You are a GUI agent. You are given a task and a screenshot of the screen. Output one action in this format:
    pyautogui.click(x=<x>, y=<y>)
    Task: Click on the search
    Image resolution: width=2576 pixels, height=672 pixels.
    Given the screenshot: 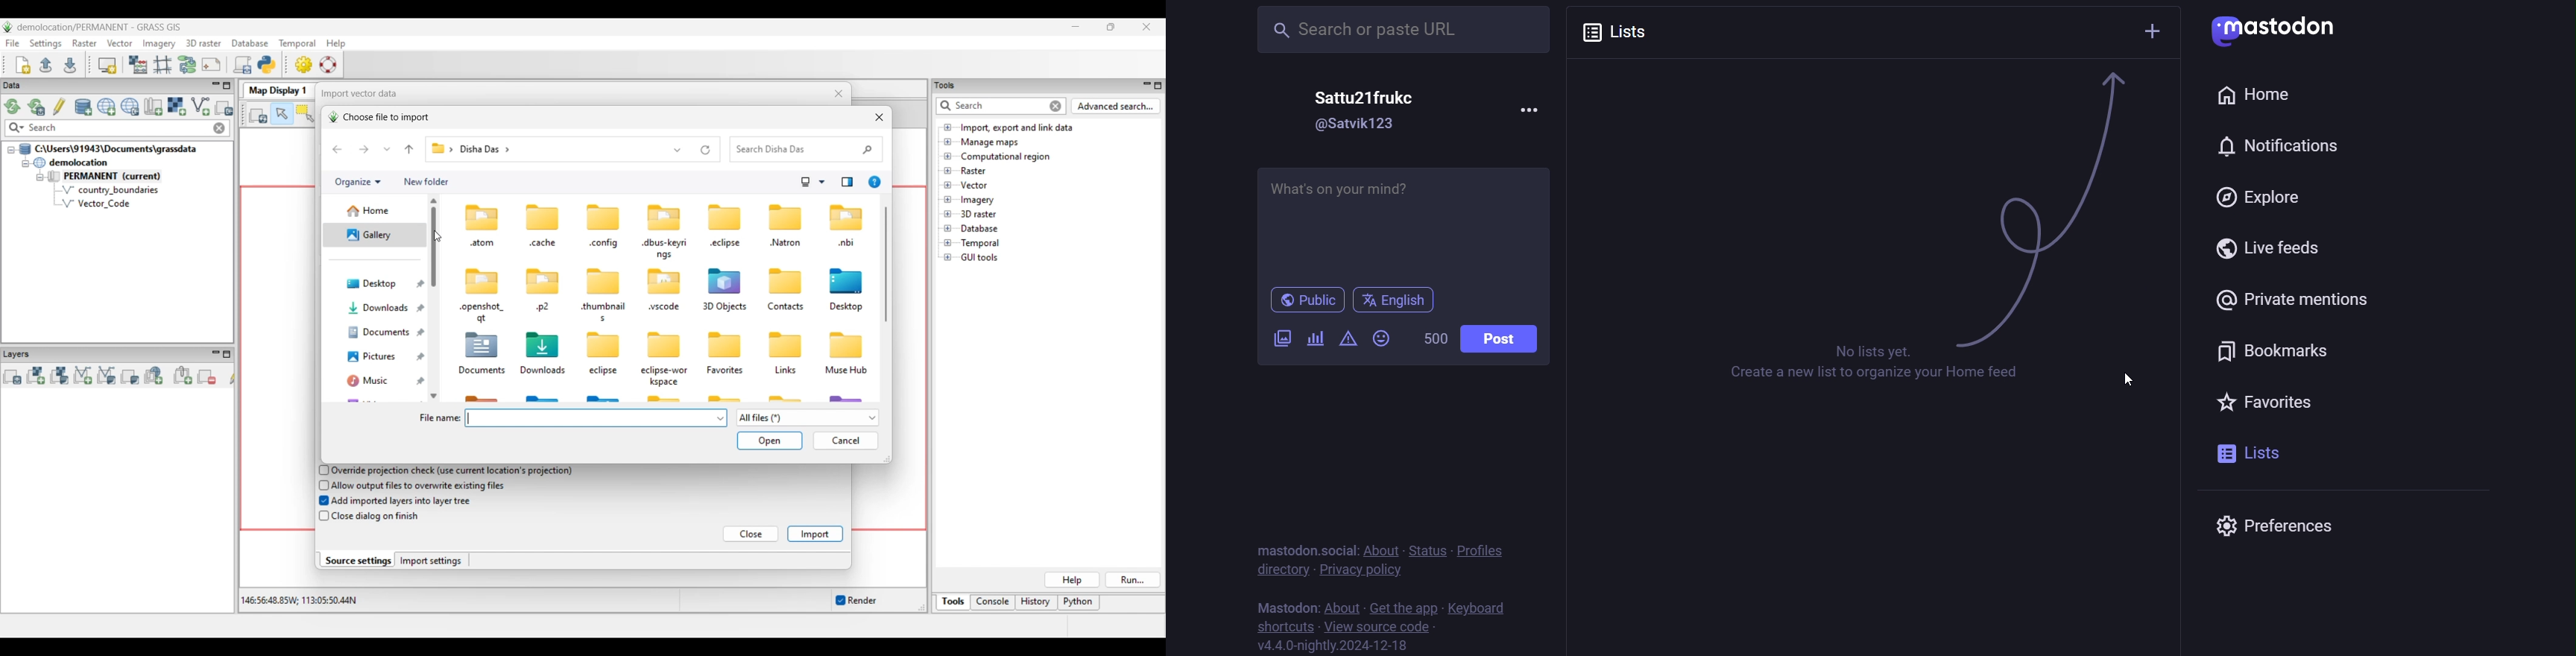 What is the action you would take?
    pyautogui.click(x=1389, y=30)
    